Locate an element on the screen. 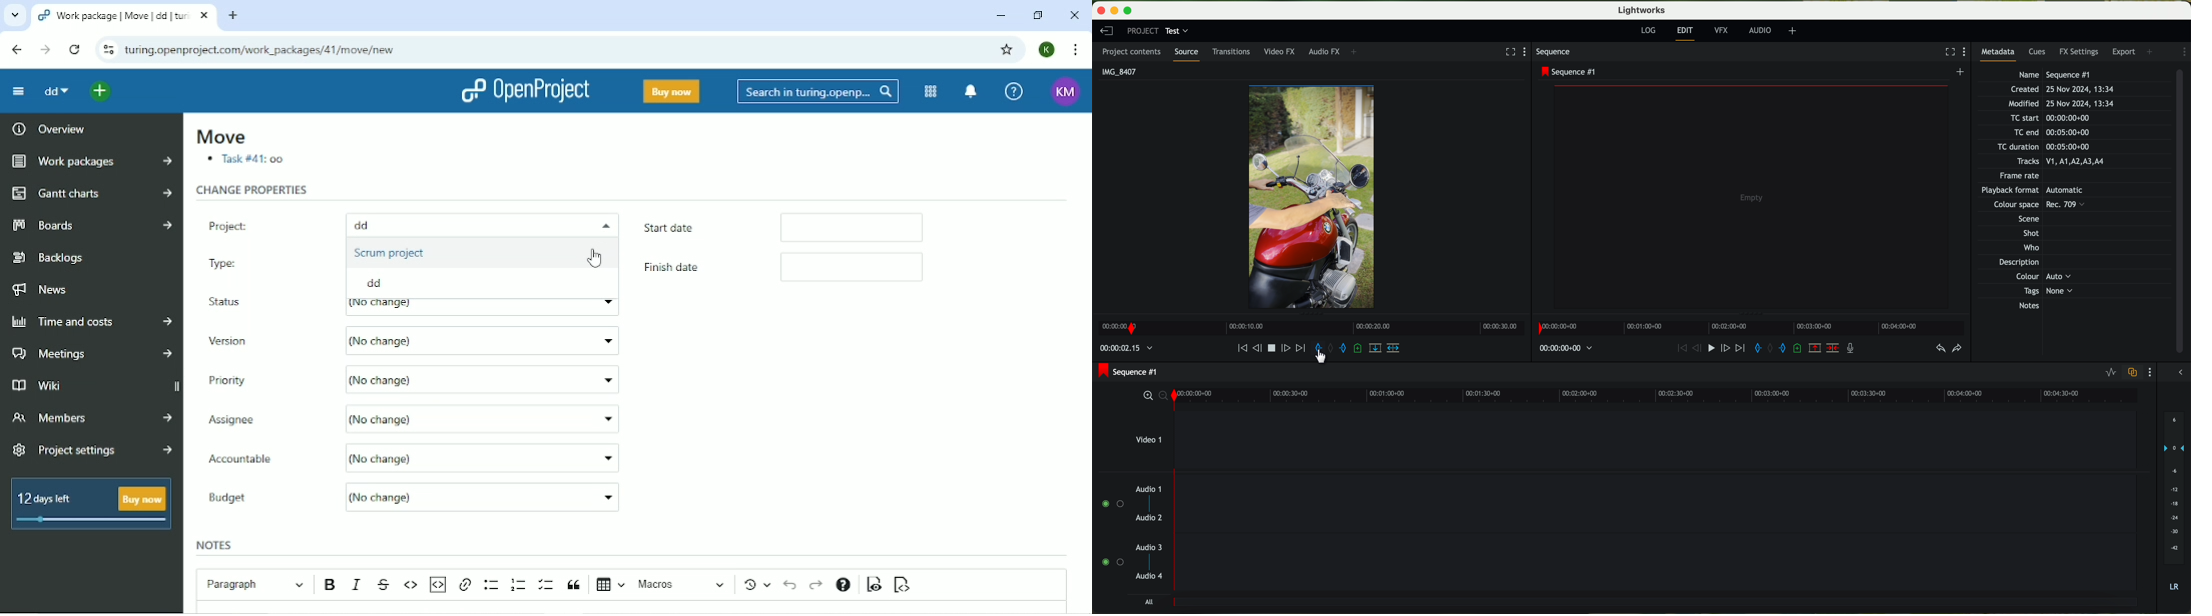  K is located at coordinates (1048, 49).